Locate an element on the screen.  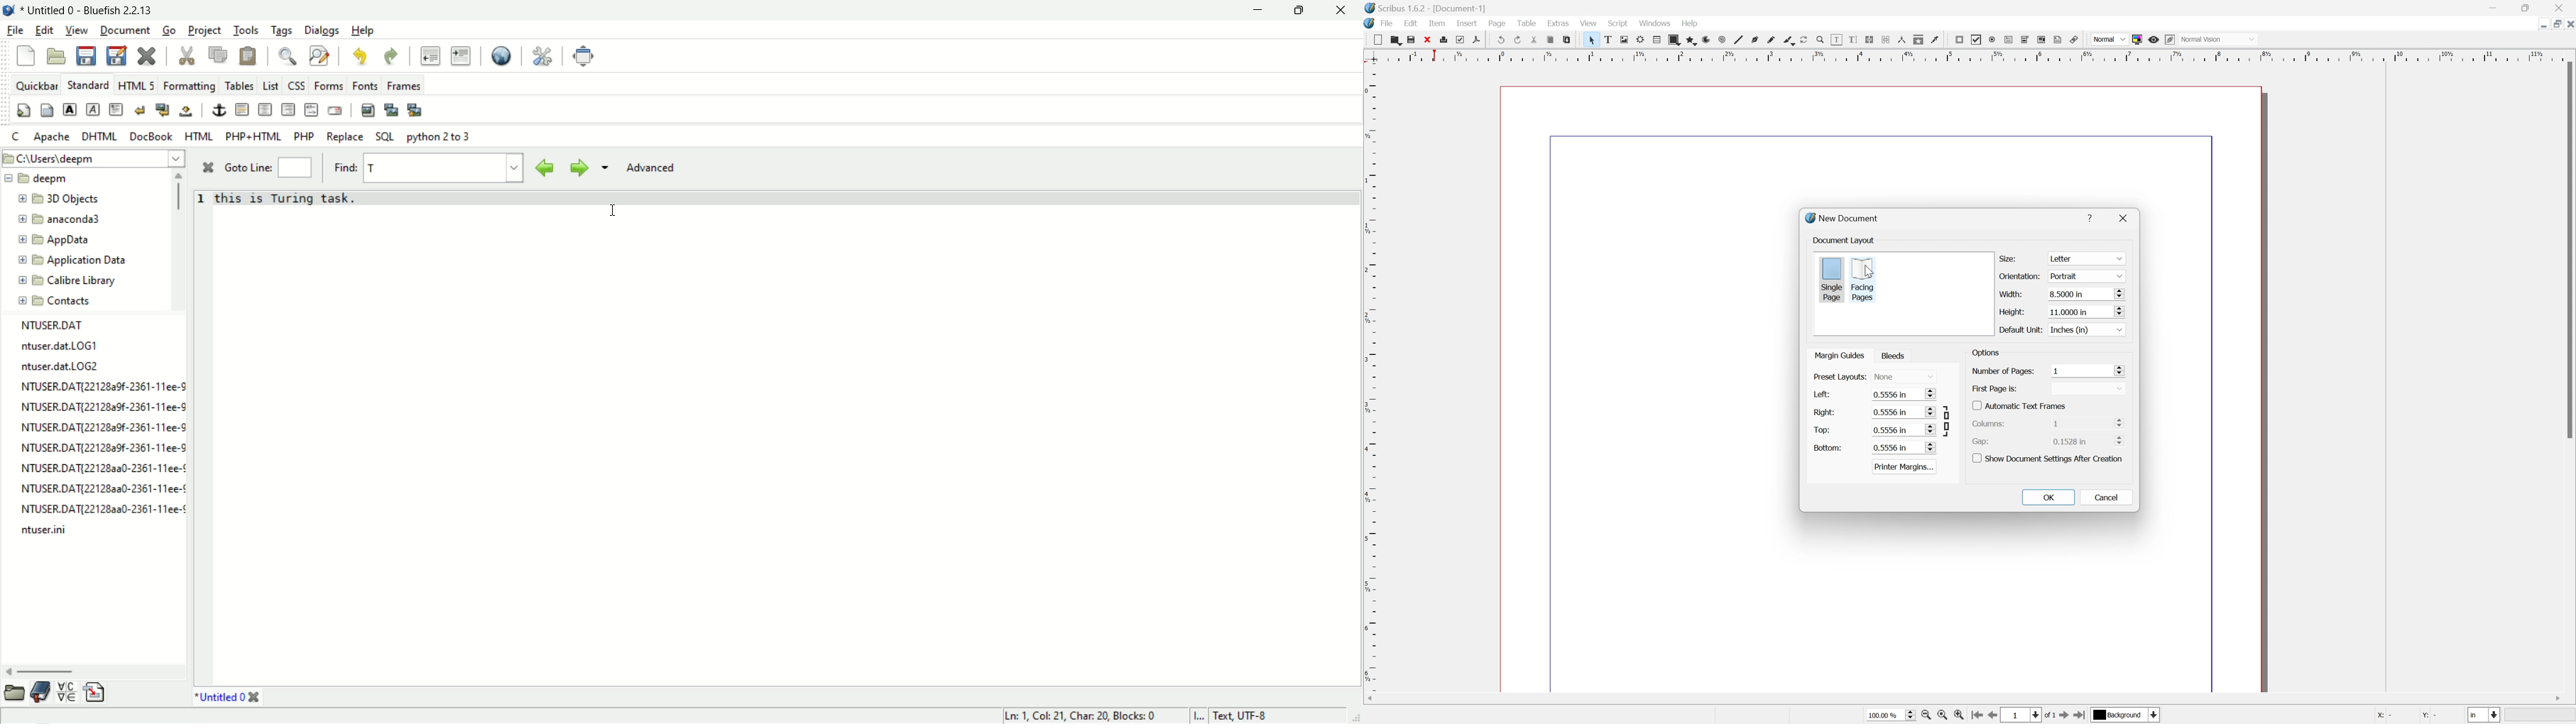
file path is located at coordinates (94, 158).